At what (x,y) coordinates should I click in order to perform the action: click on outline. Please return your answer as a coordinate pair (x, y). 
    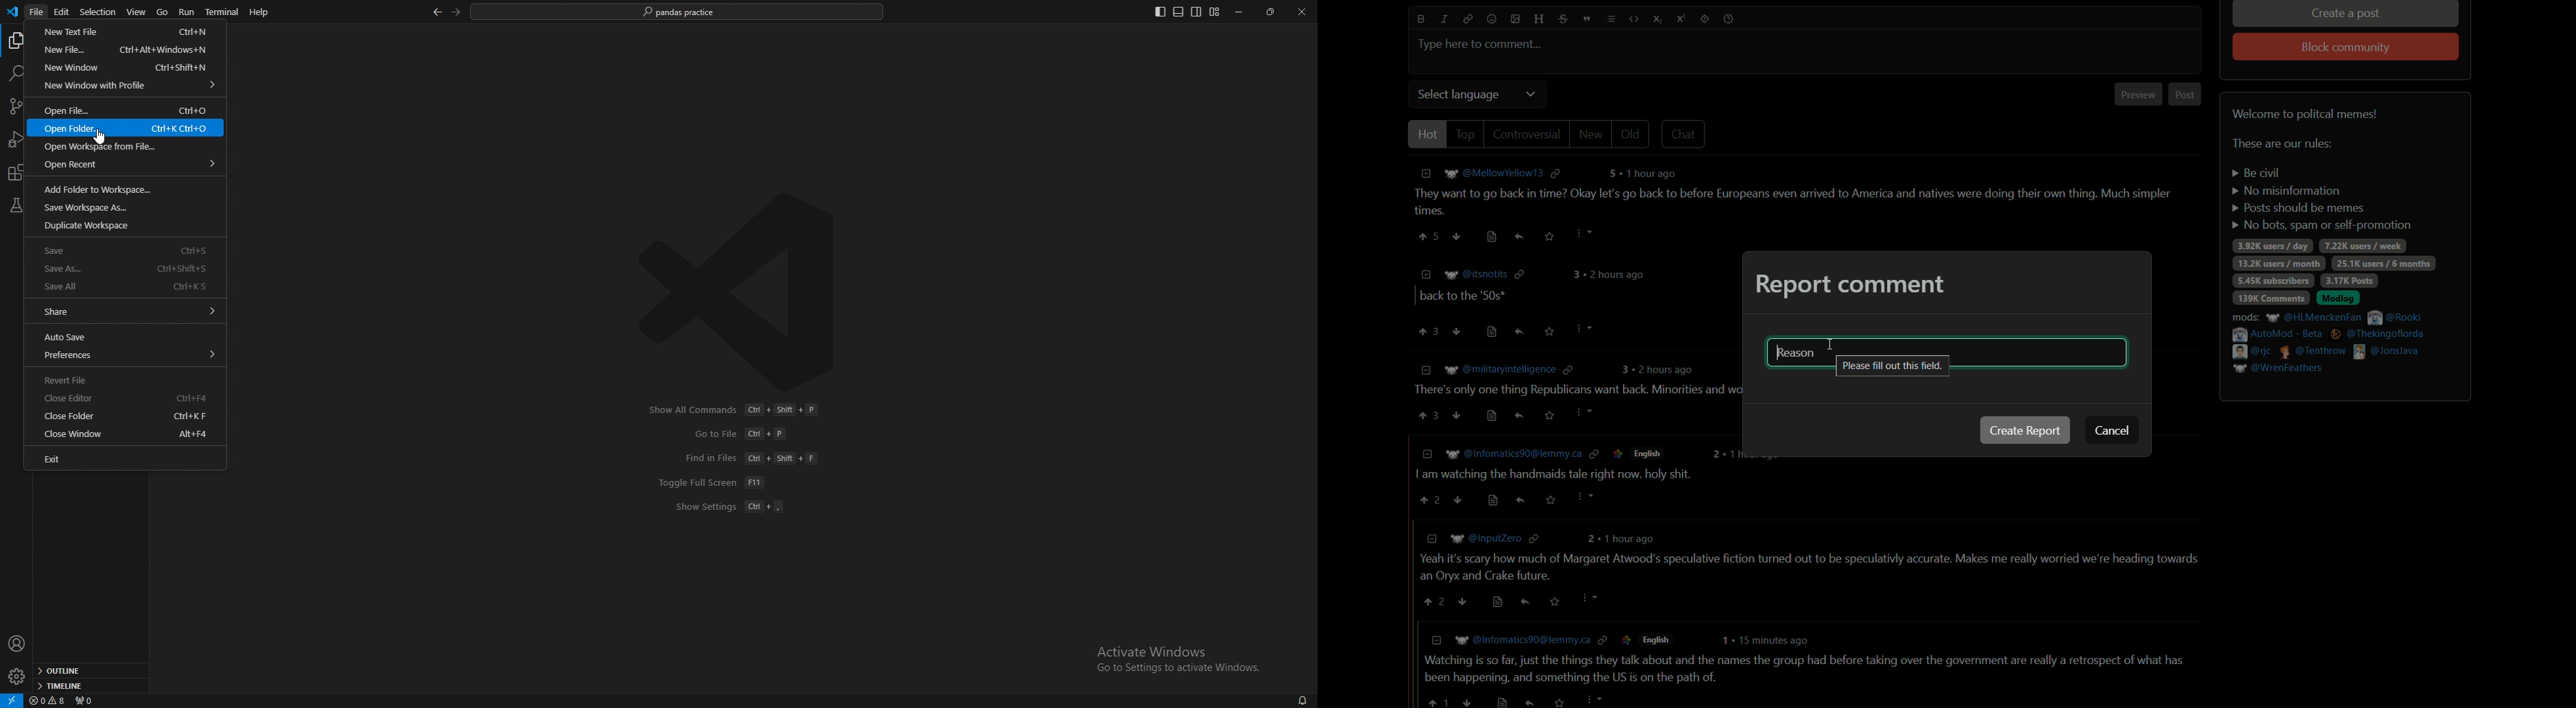
    Looking at the image, I should click on (88, 671).